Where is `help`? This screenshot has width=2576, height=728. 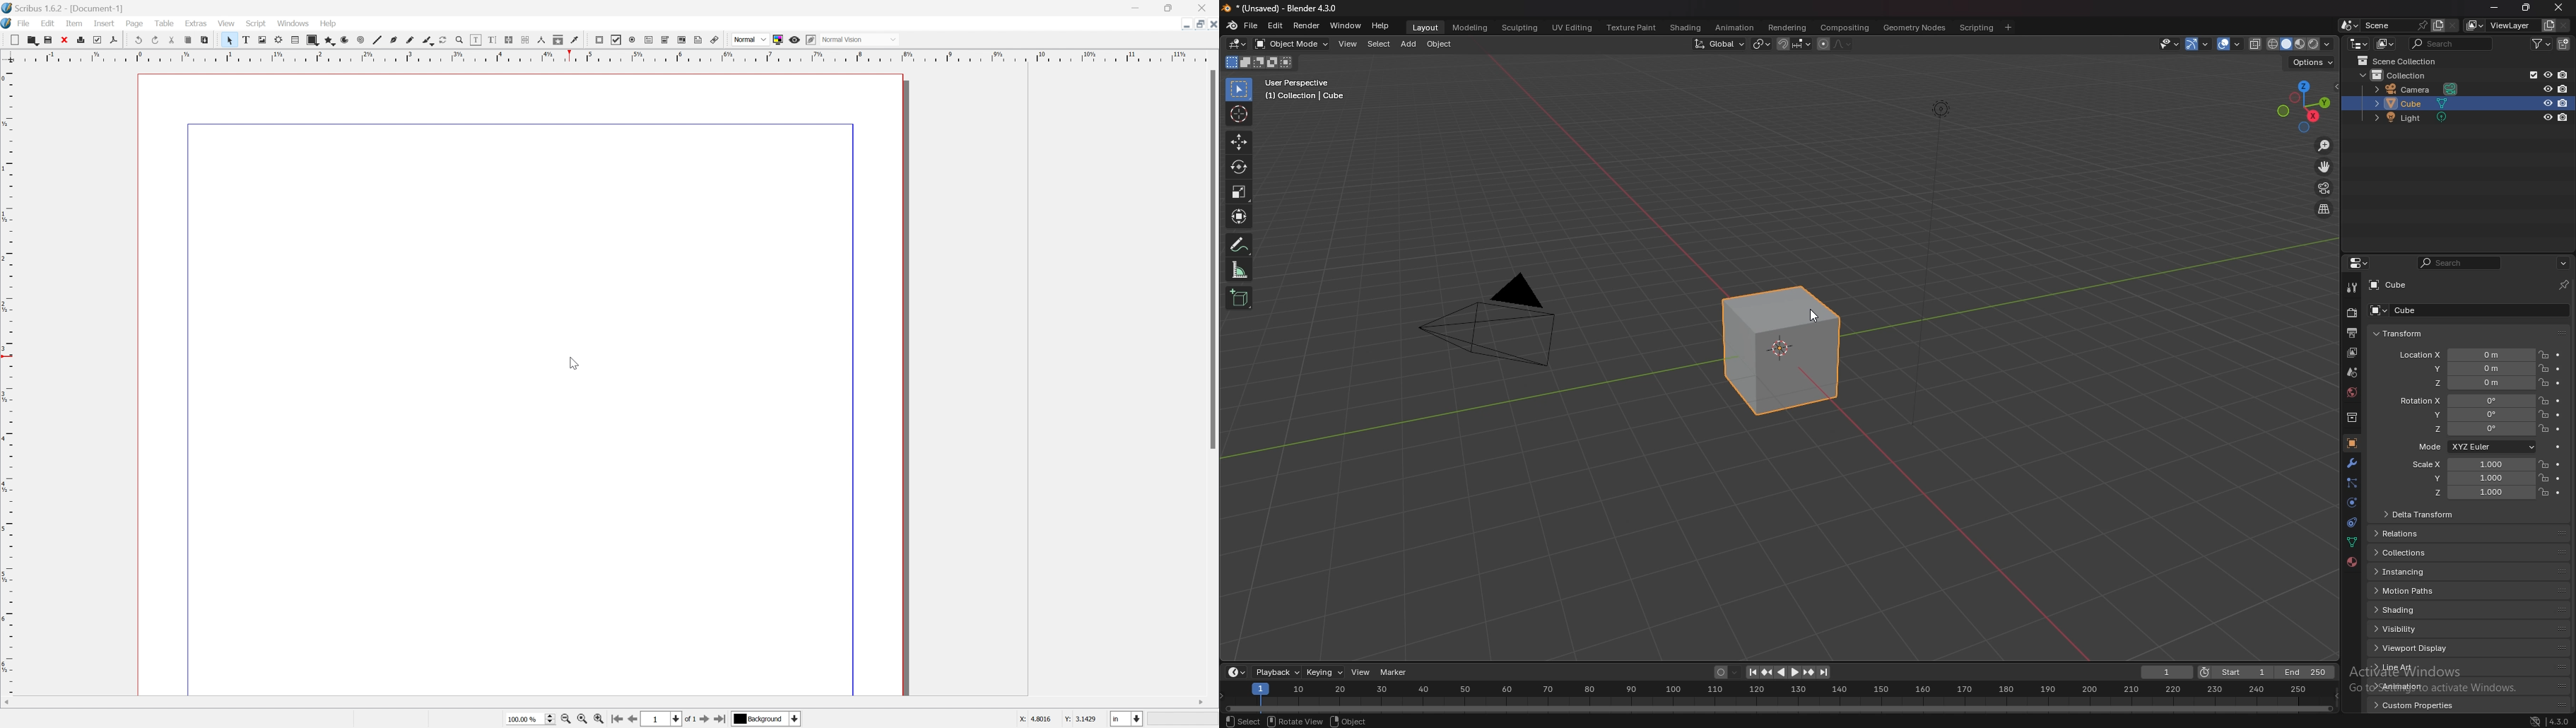
help is located at coordinates (328, 23).